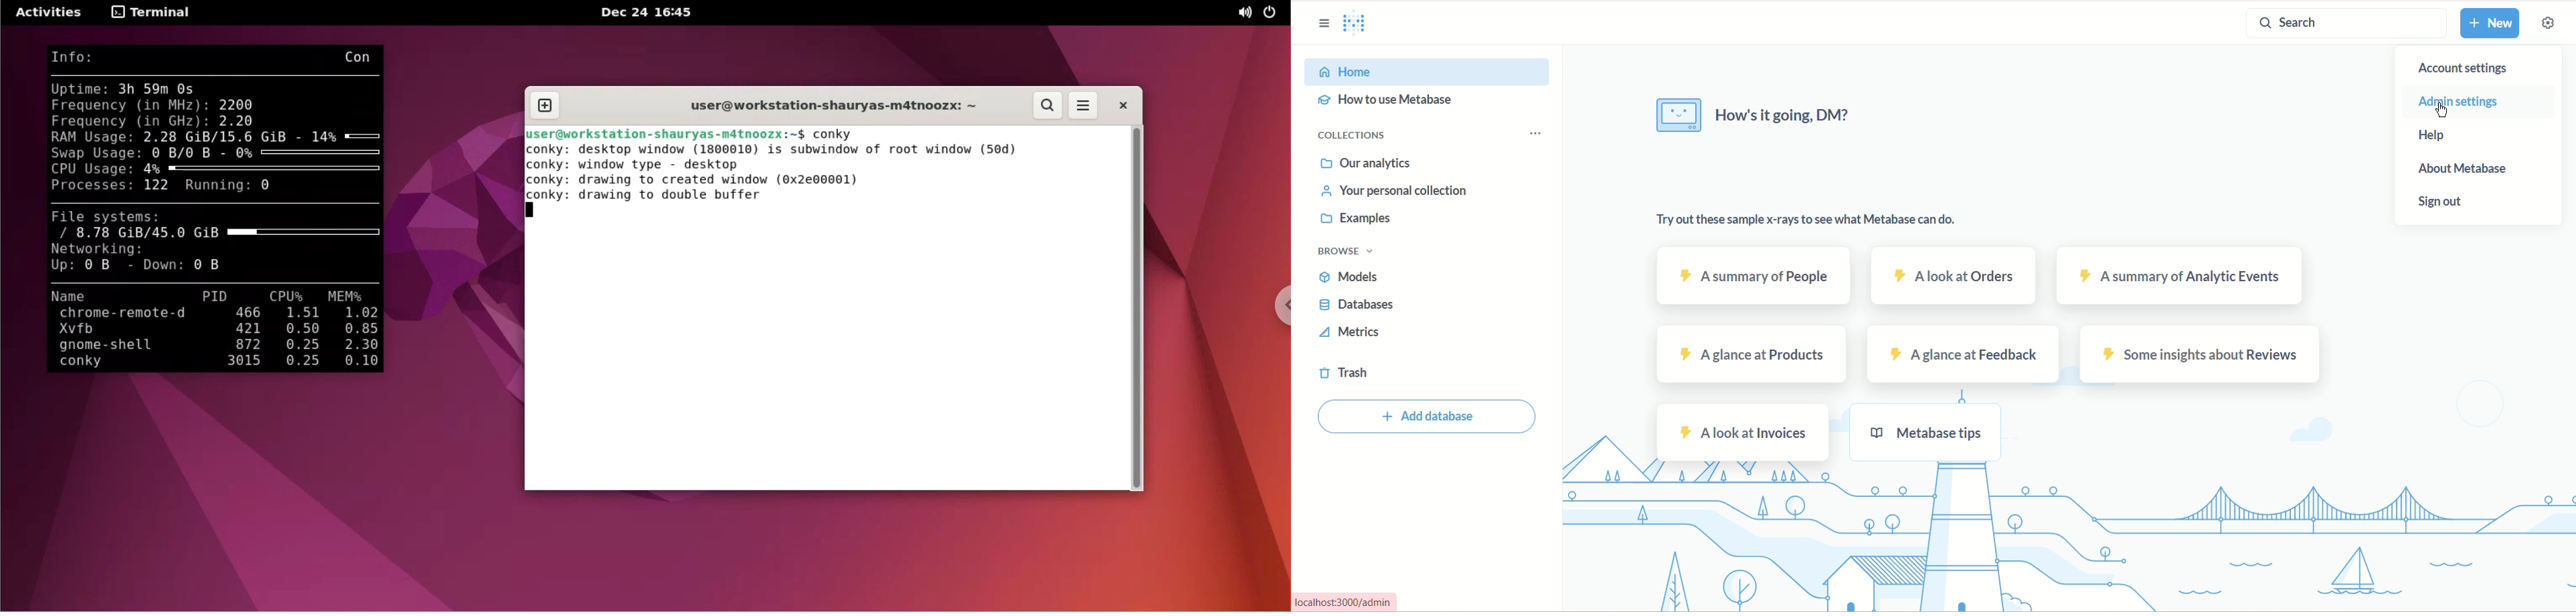 The height and width of the screenshot is (616, 2576). What do you see at coordinates (1428, 417) in the screenshot?
I see `add database` at bounding box center [1428, 417].